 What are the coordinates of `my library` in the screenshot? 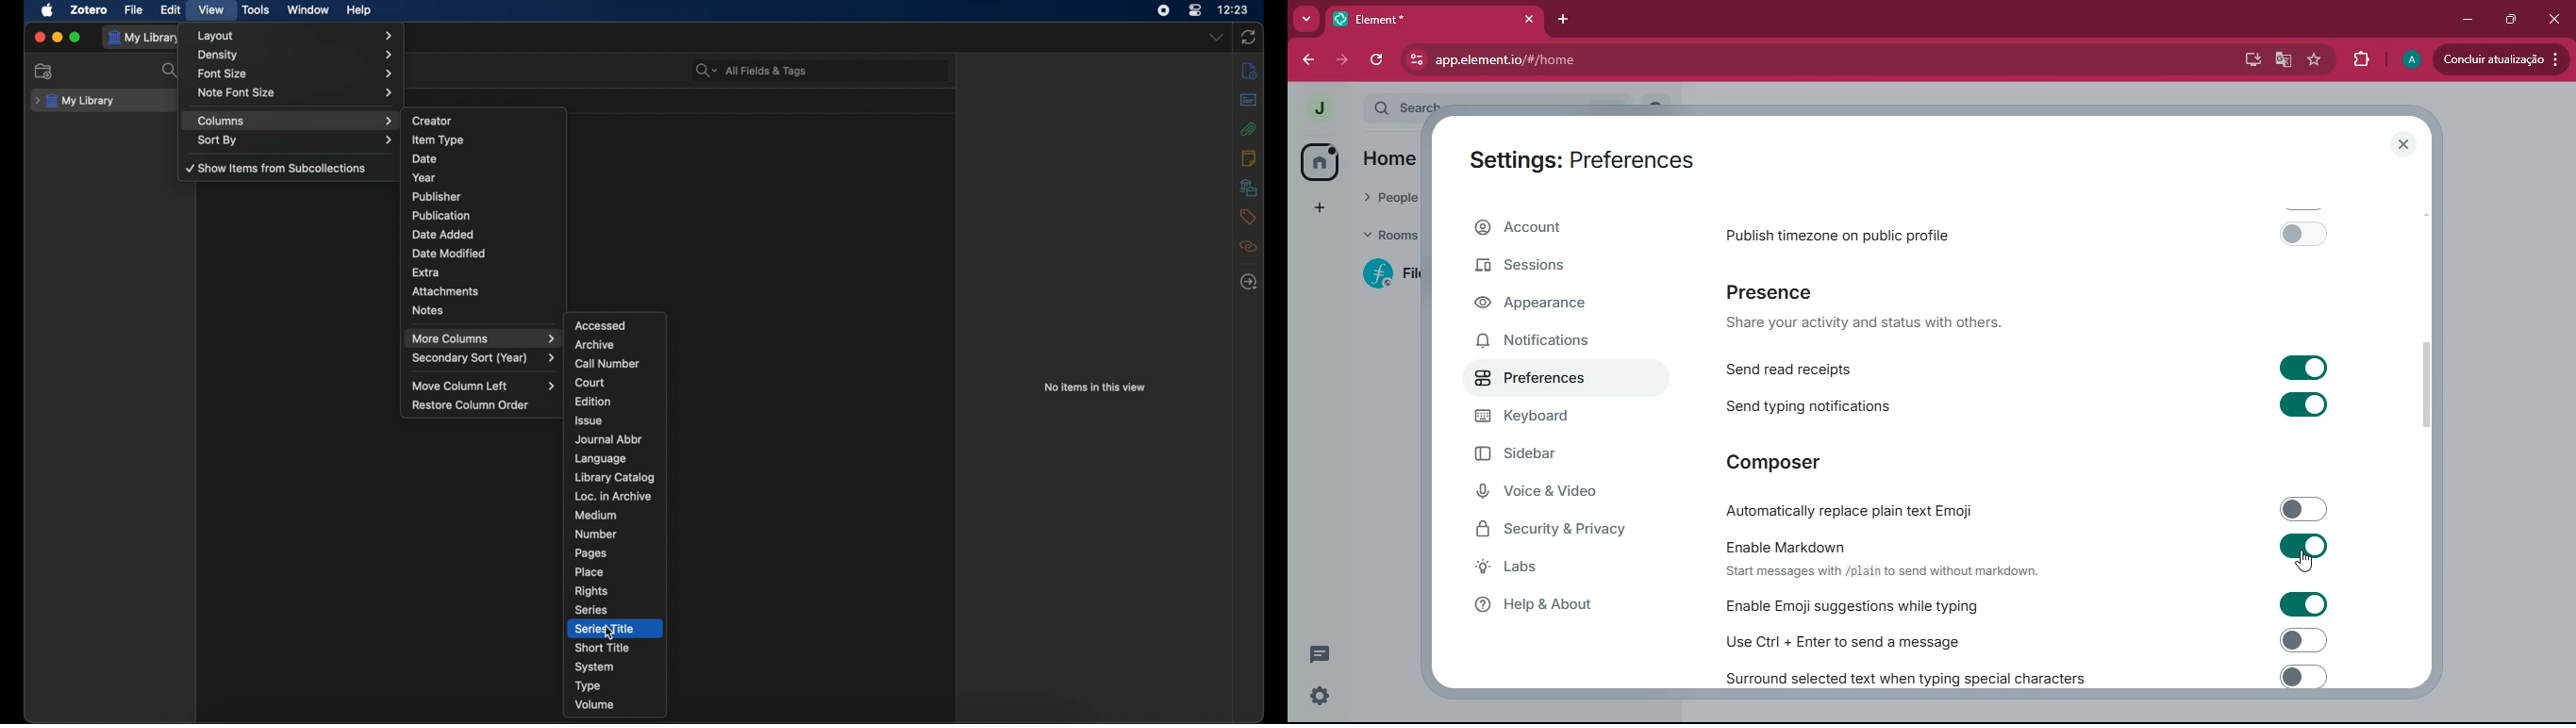 It's located at (146, 38).